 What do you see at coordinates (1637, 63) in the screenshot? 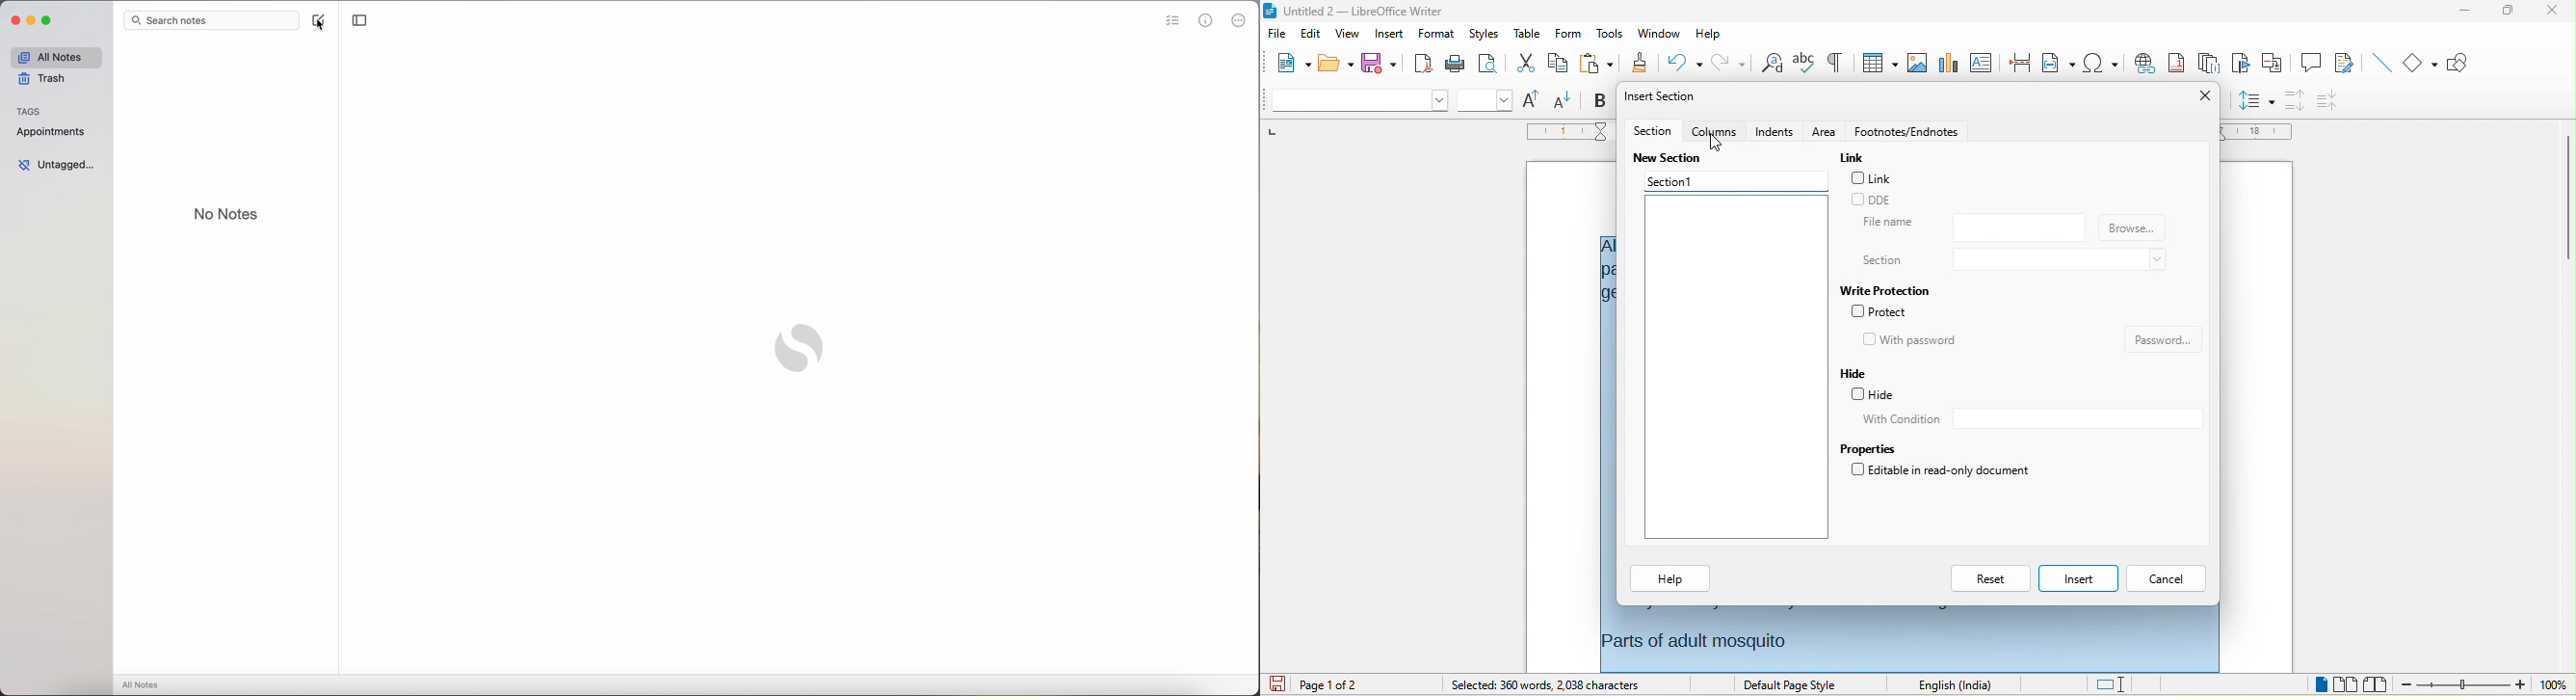
I see `clone formatting ` at bounding box center [1637, 63].